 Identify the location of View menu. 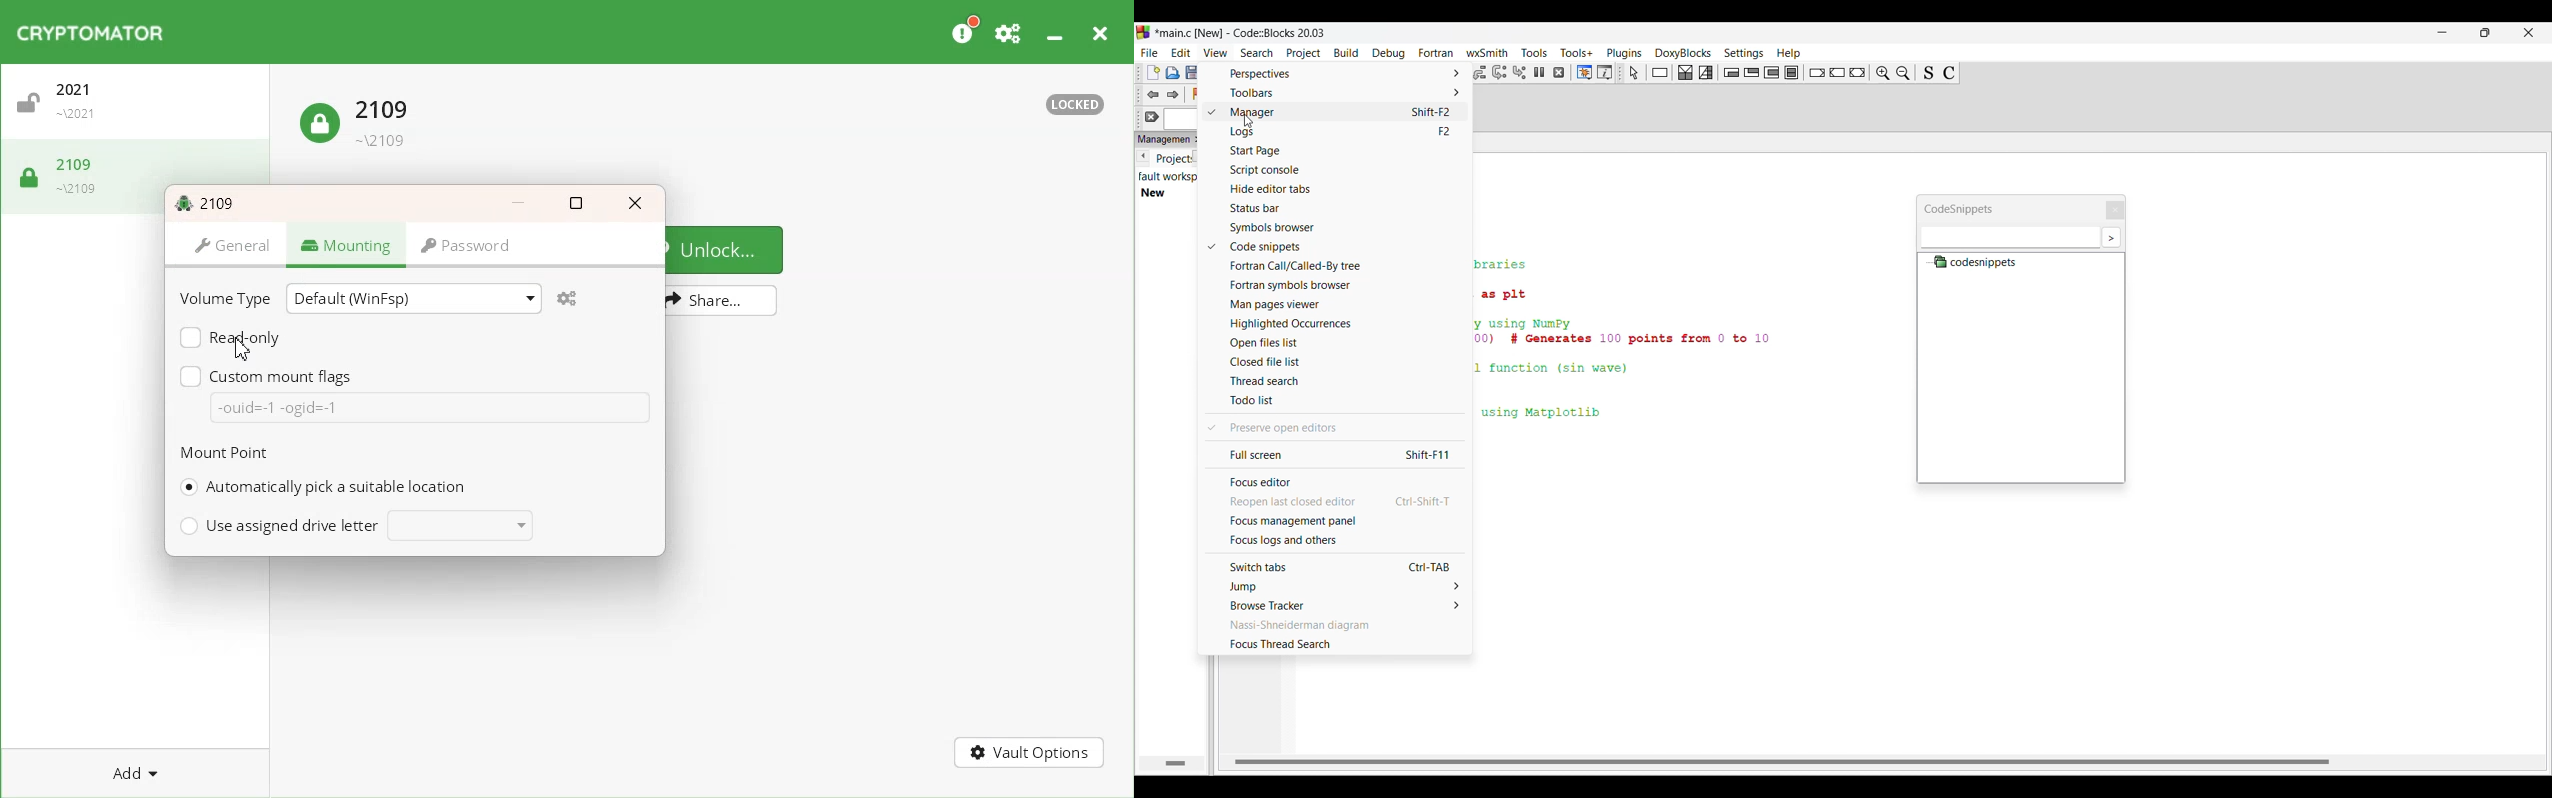
(1215, 53).